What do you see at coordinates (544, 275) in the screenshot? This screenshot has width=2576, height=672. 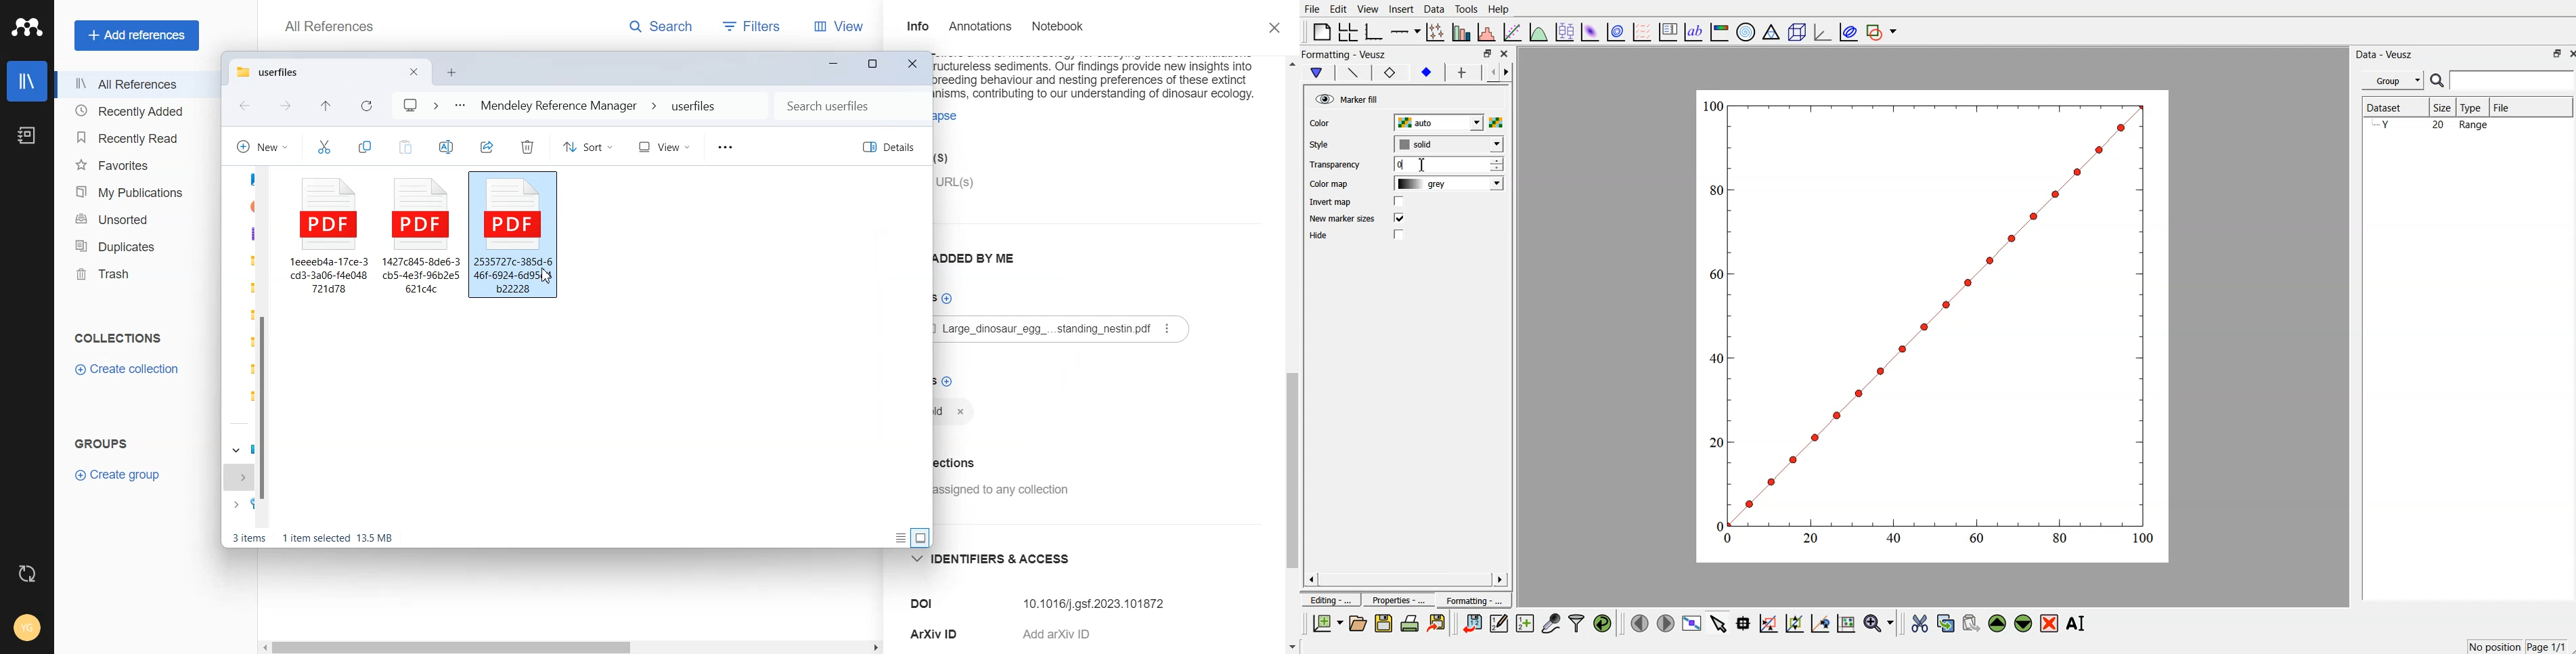 I see `Cursor` at bounding box center [544, 275].